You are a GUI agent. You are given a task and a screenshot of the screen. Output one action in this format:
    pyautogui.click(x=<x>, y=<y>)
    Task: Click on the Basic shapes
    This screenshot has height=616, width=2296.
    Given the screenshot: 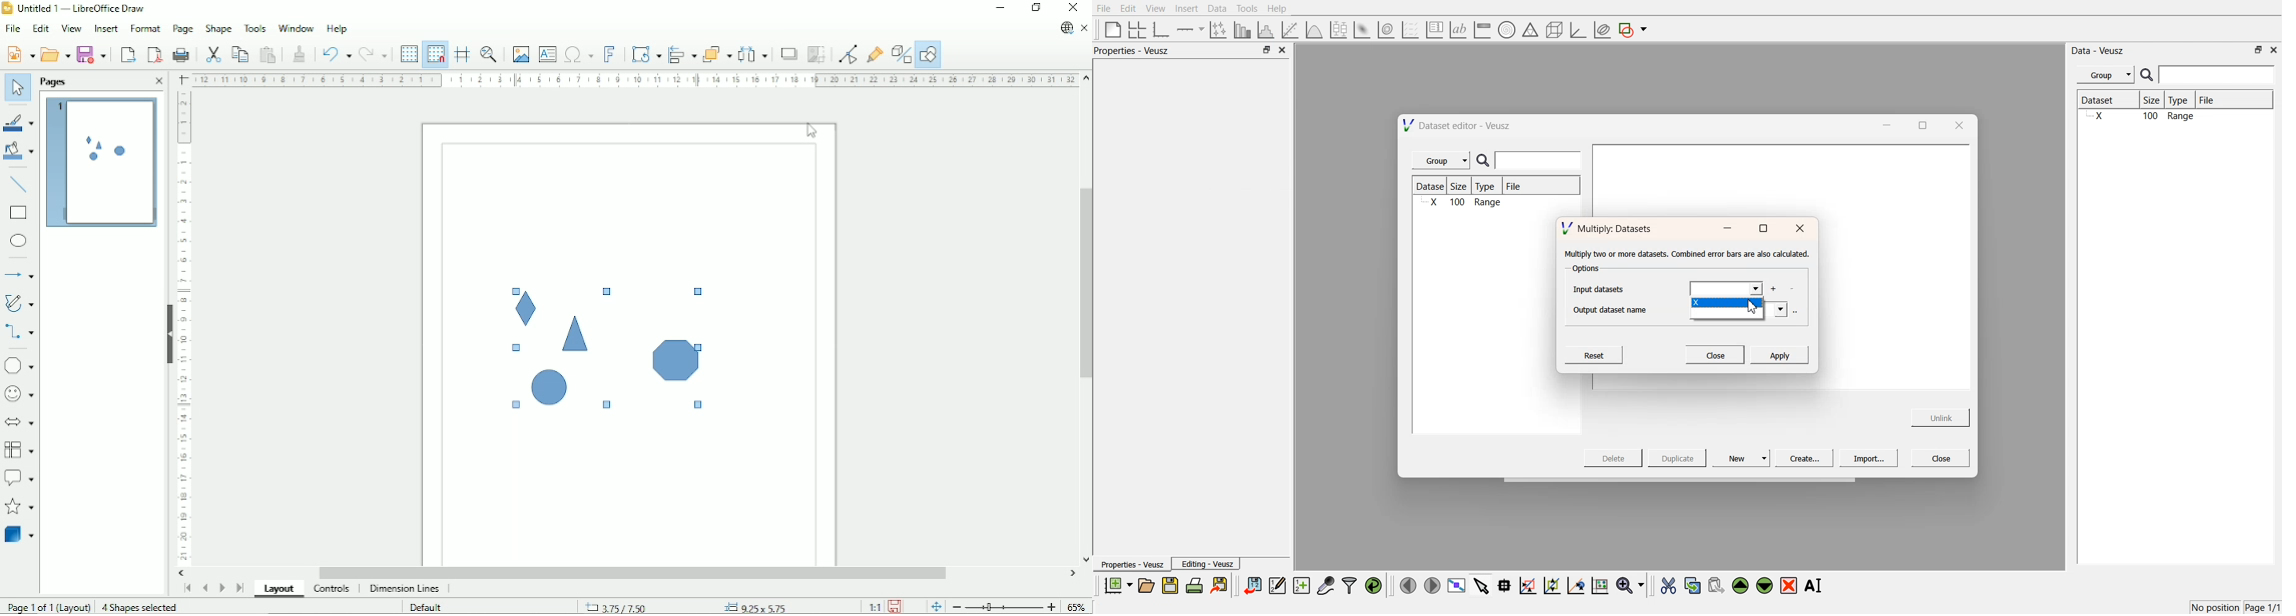 What is the action you would take?
    pyautogui.click(x=22, y=365)
    